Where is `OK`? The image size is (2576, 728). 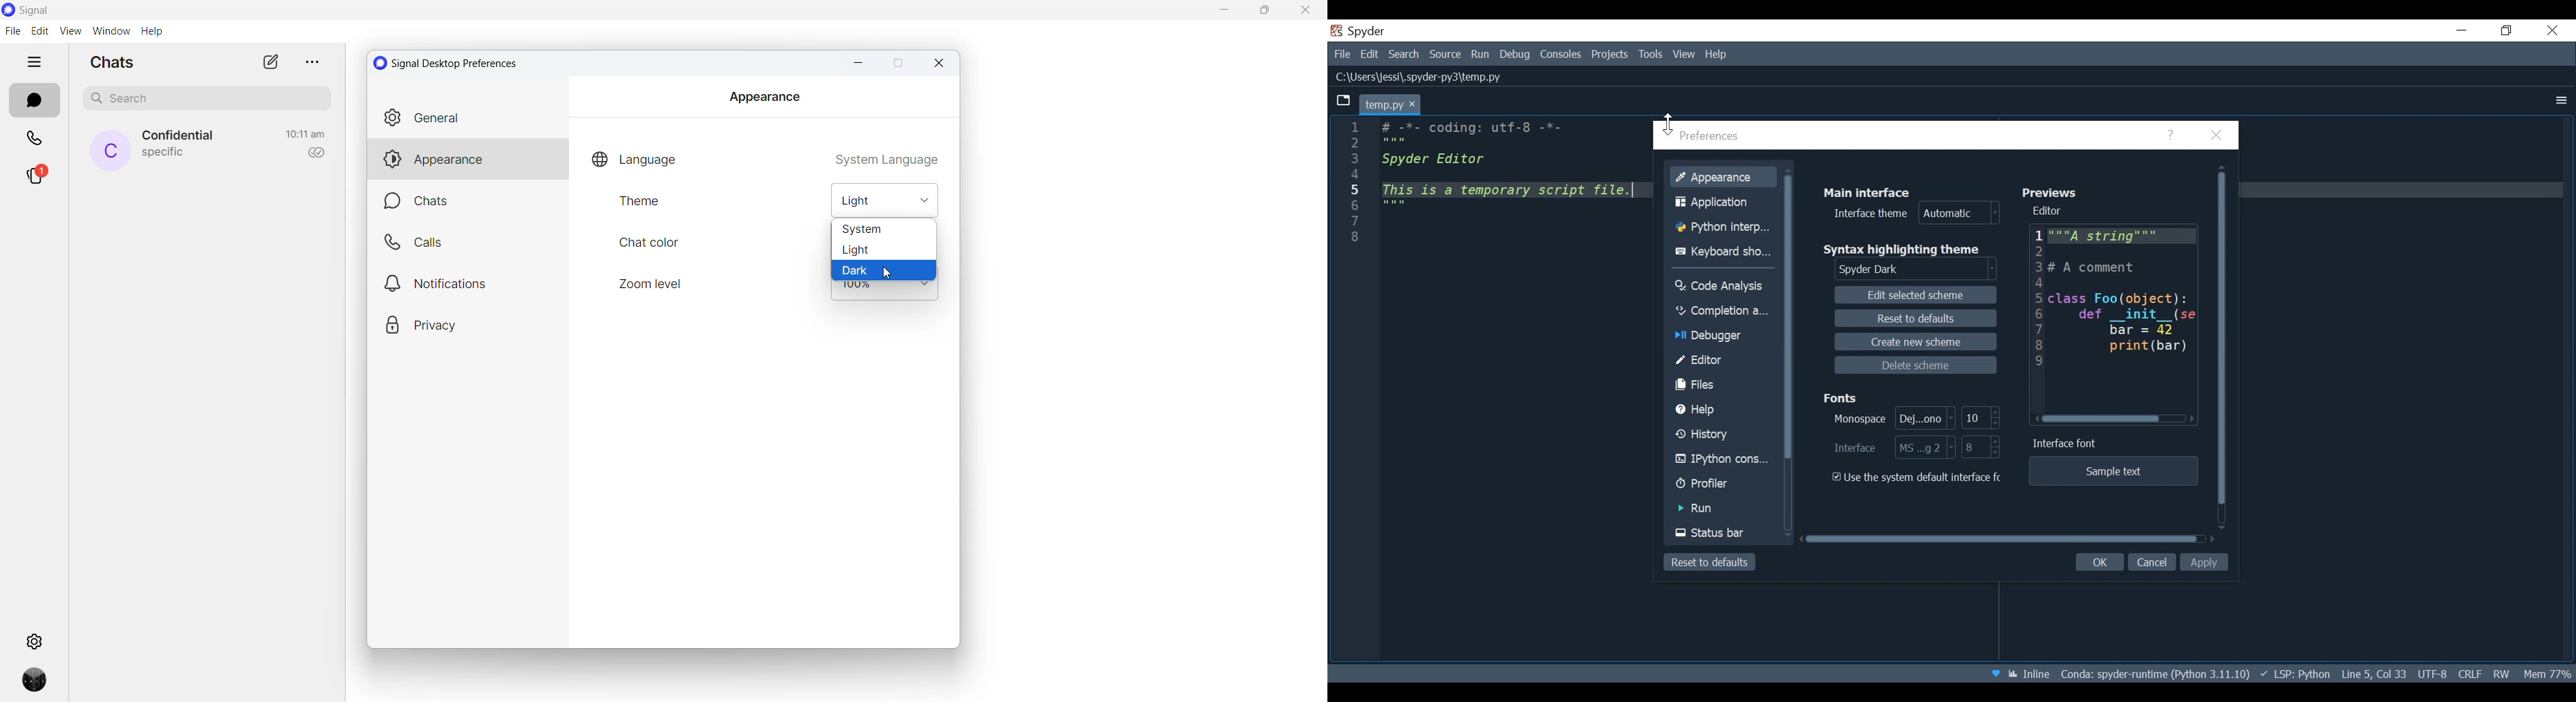
OK is located at coordinates (2098, 563).